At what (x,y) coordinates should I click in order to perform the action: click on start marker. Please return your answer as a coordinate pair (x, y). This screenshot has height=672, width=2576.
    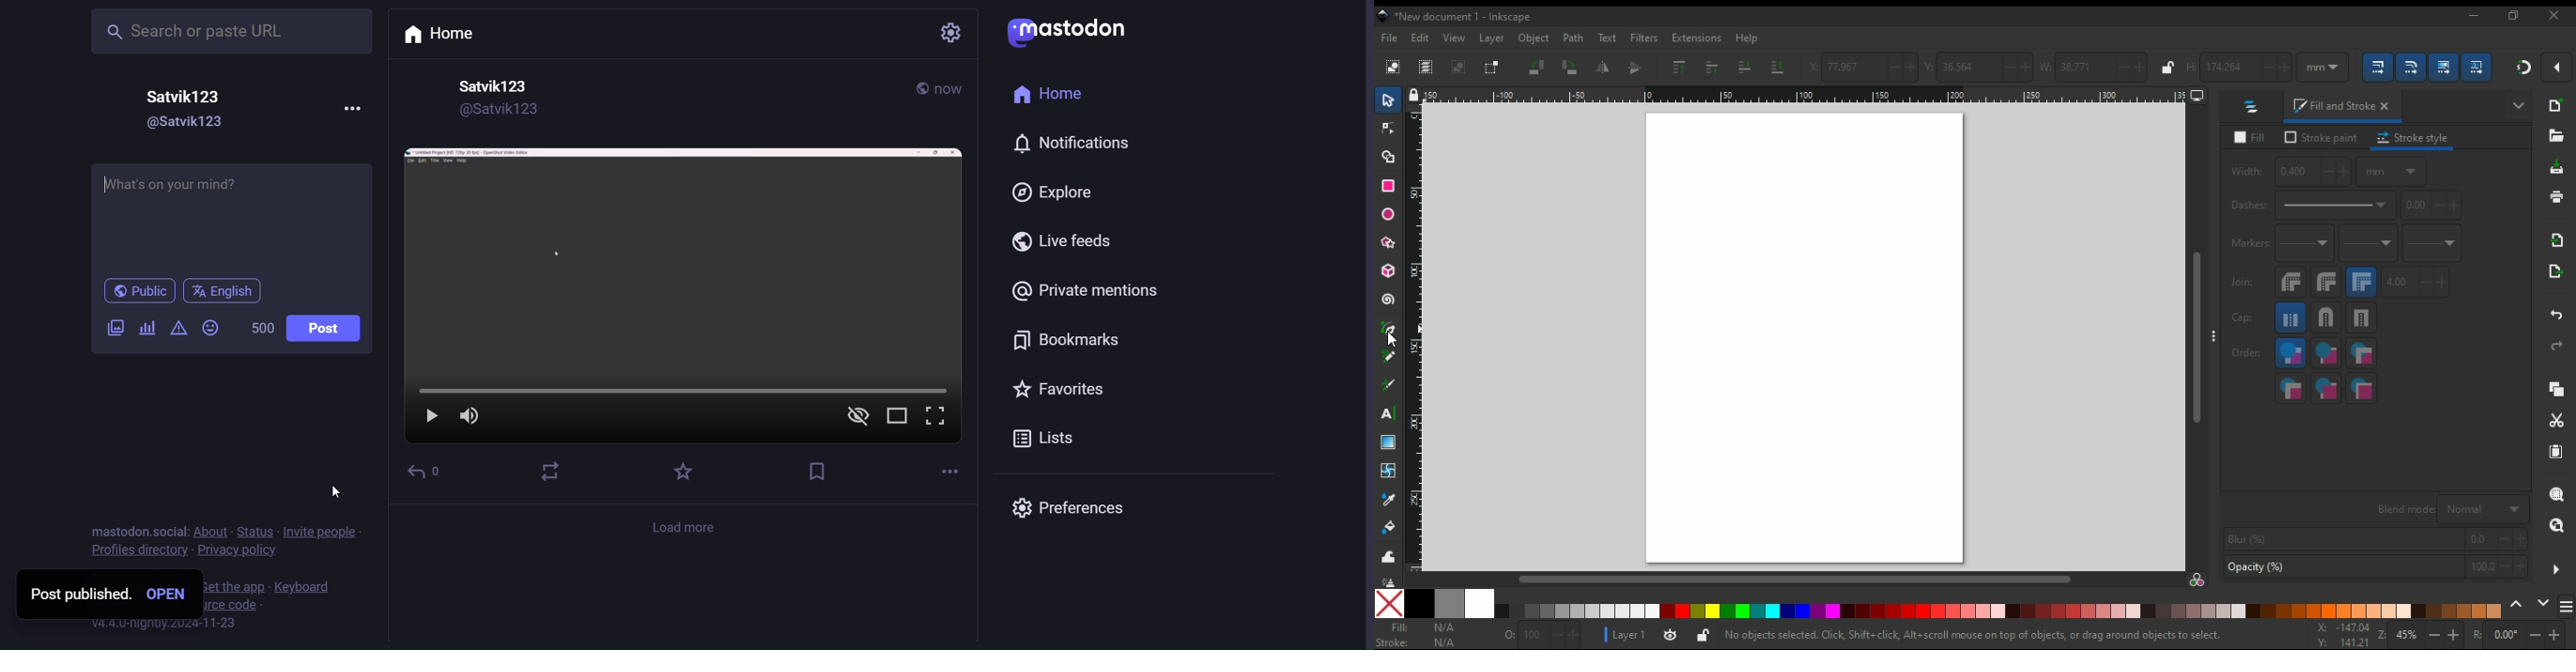
    Looking at the image, I should click on (2306, 244).